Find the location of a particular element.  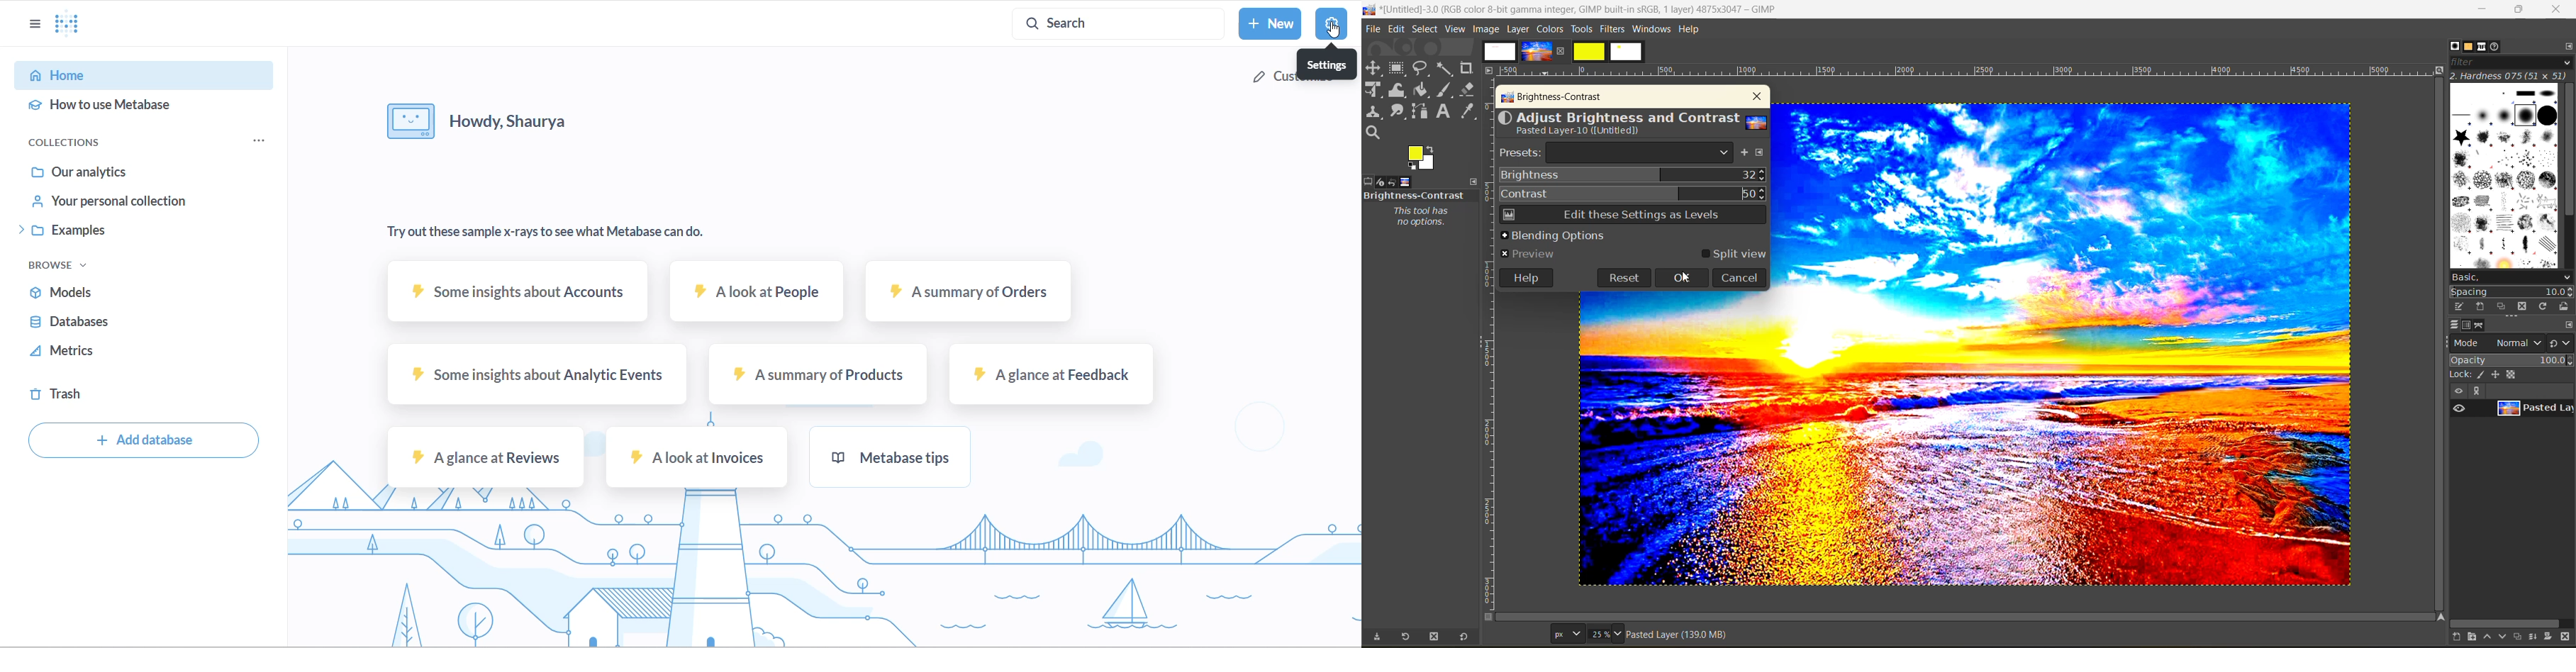

active foreground and background color is located at coordinates (1422, 158).